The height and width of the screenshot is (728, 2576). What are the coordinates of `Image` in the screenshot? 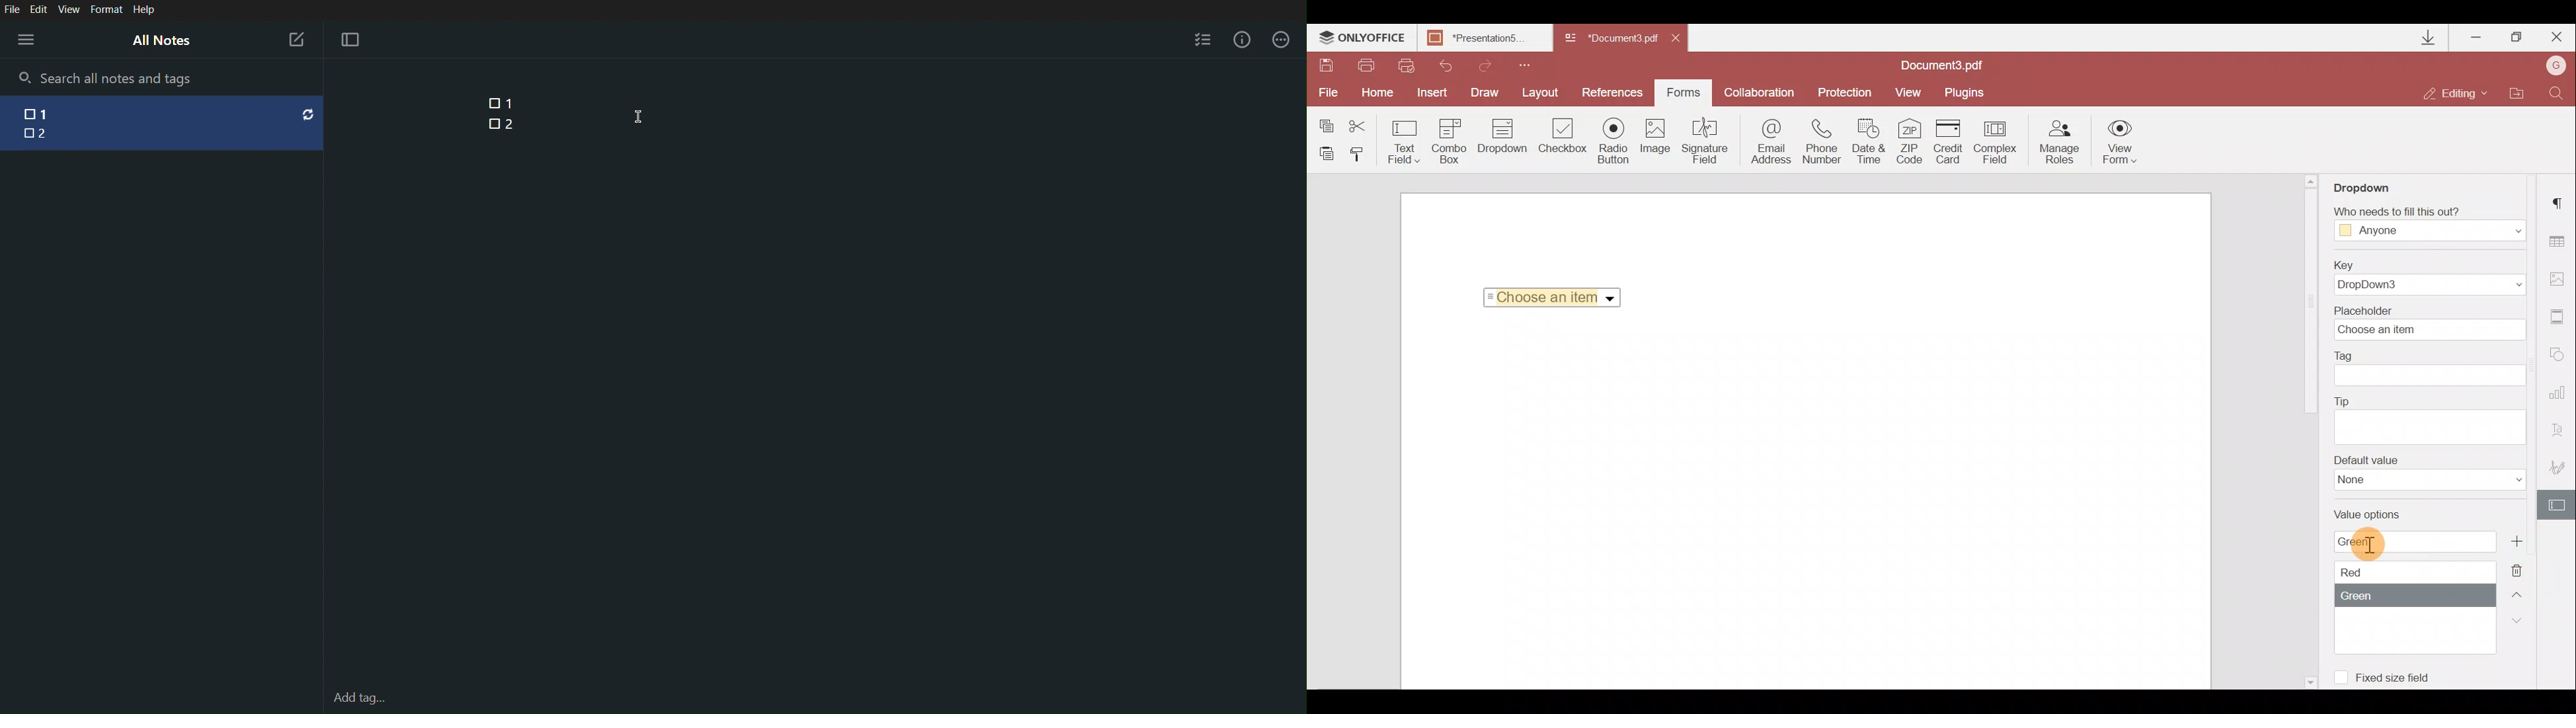 It's located at (1658, 140).